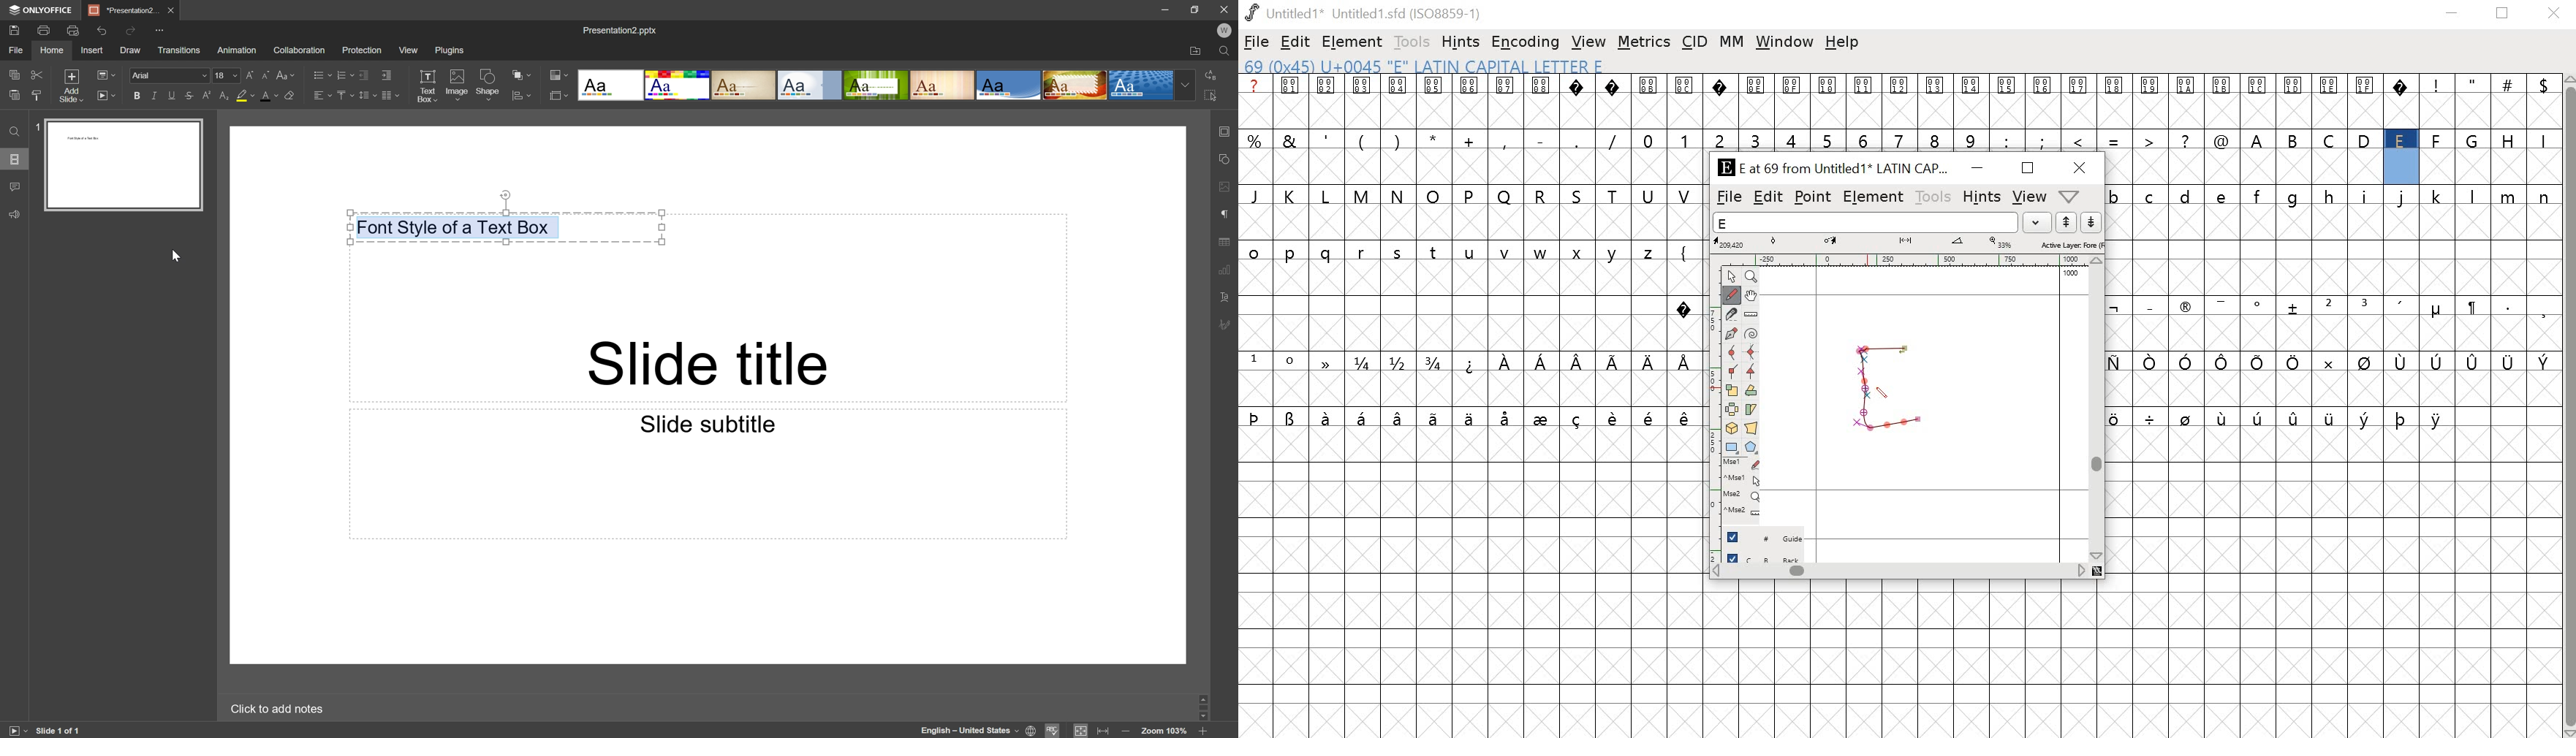 This screenshot has width=2576, height=756. I want to click on Cut, so click(38, 74).